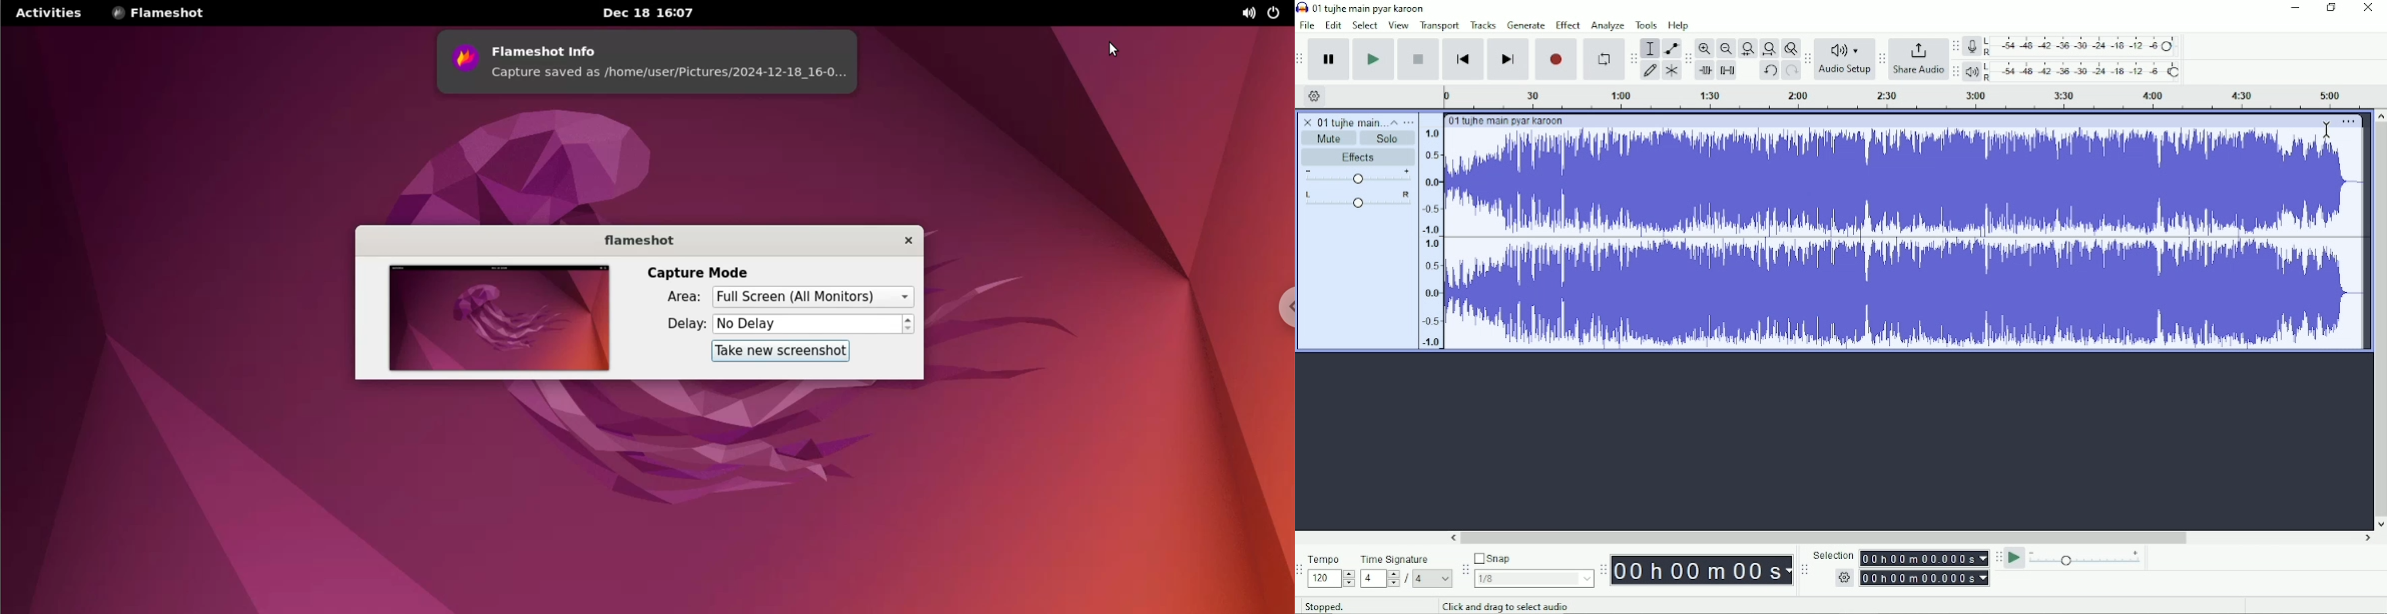  What do you see at coordinates (1844, 577) in the screenshot?
I see `settings` at bounding box center [1844, 577].